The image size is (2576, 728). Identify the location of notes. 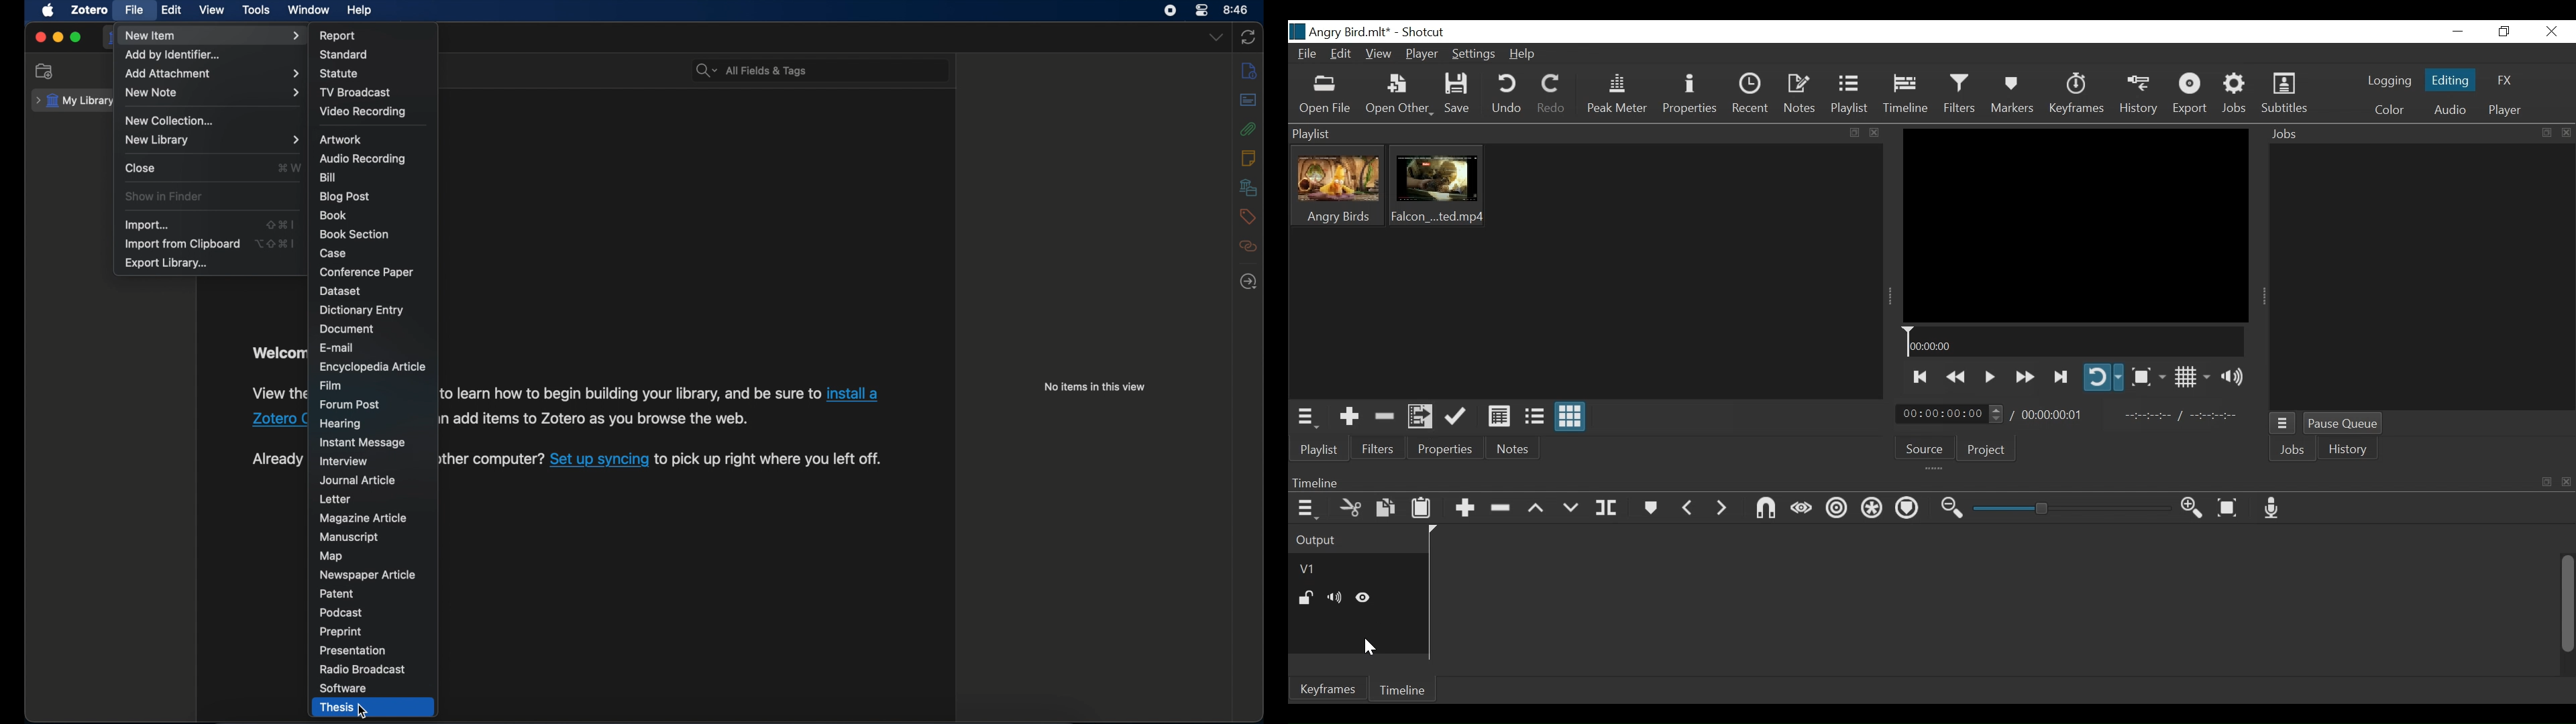
(1250, 158).